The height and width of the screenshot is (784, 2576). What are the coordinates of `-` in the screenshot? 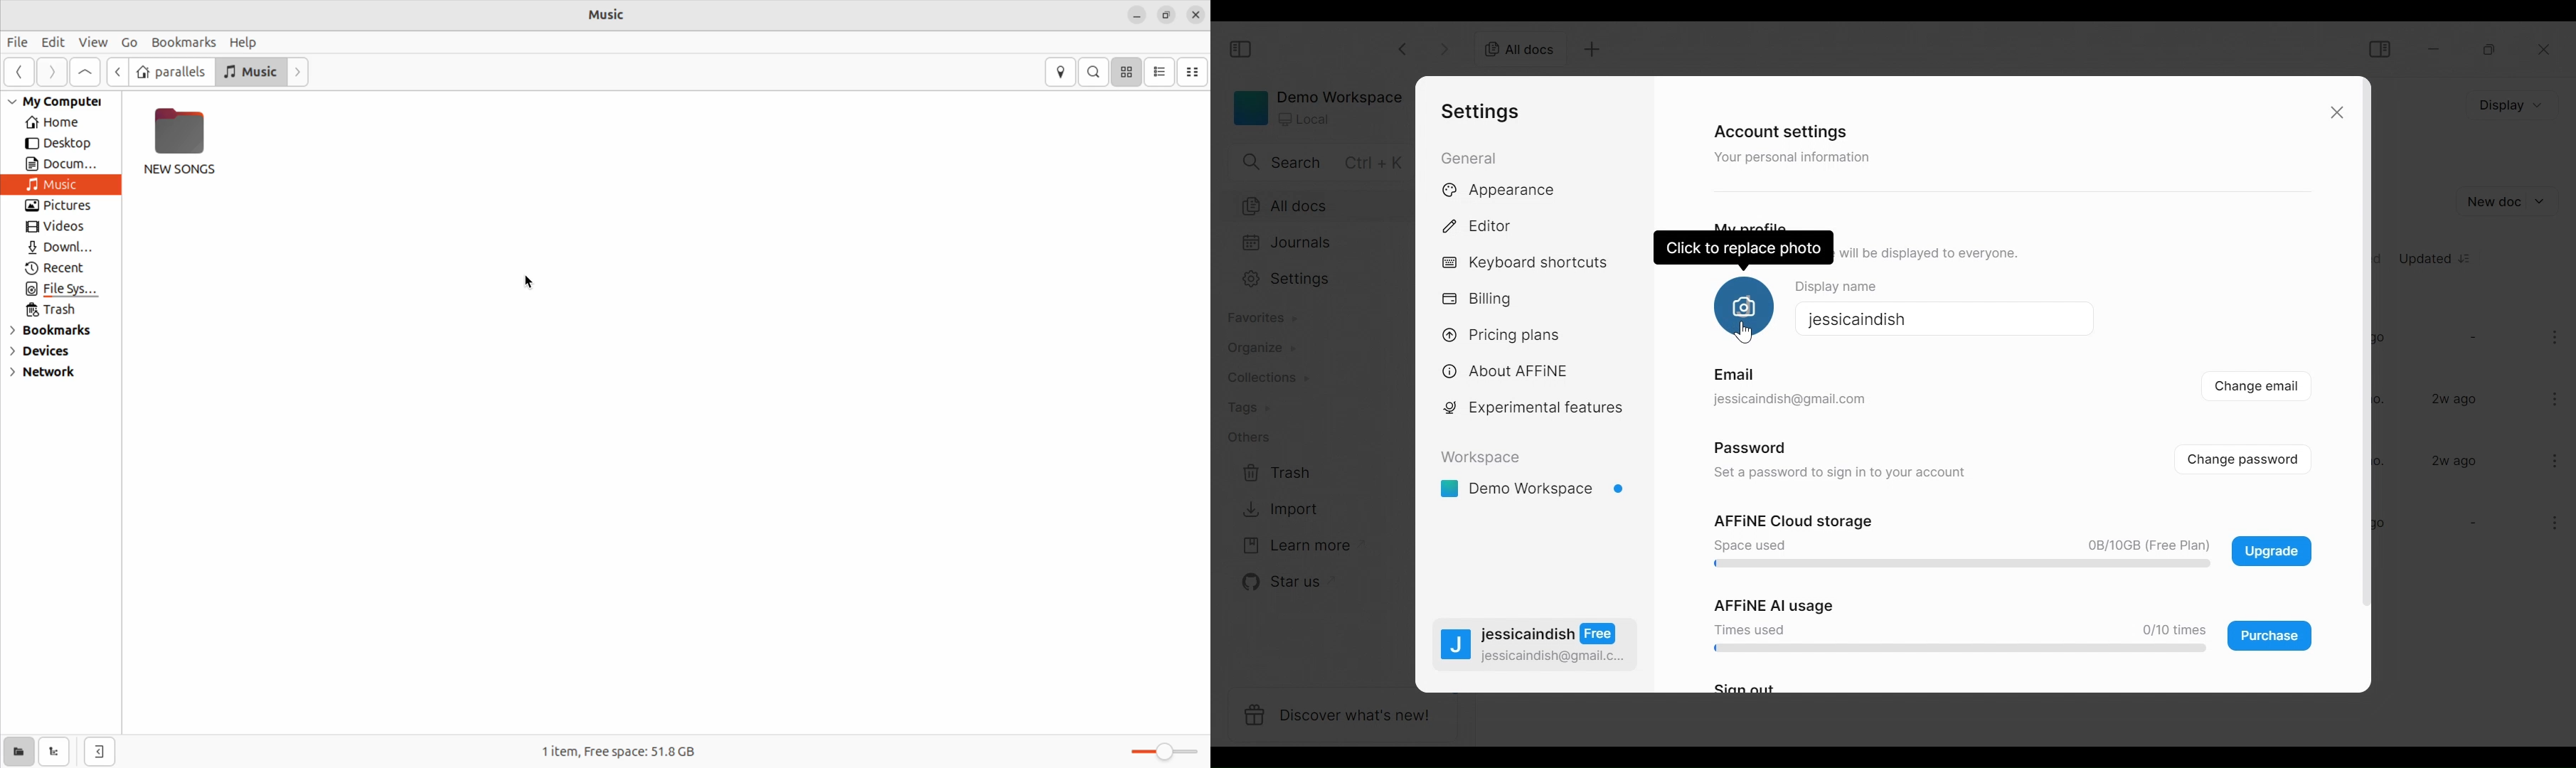 It's located at (2471, 336).